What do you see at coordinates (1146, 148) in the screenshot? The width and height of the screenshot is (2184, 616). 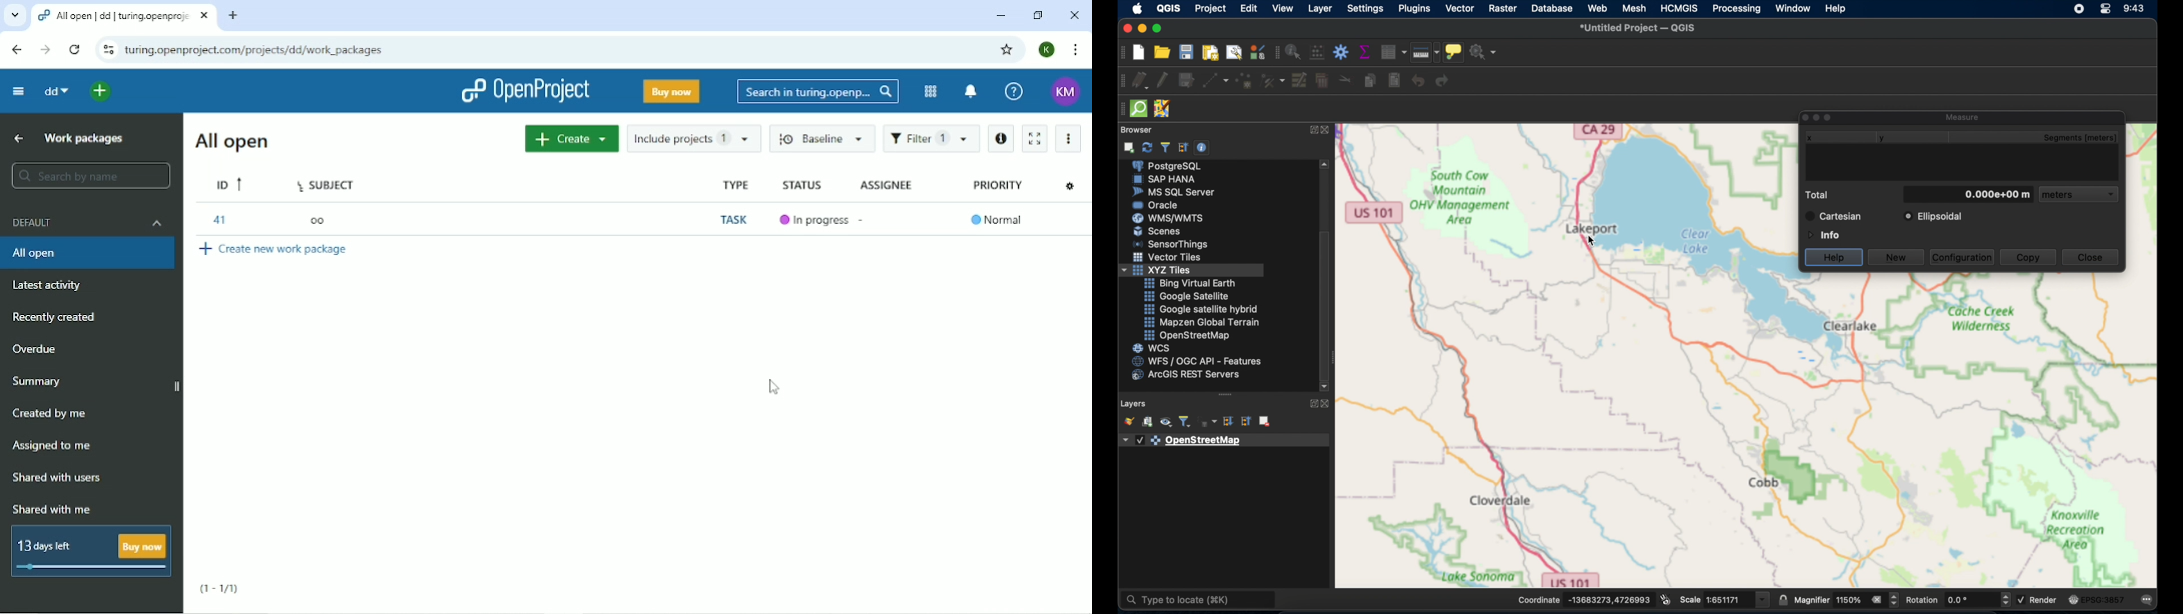 I see `refresh` at bounding box center [1146, 148].